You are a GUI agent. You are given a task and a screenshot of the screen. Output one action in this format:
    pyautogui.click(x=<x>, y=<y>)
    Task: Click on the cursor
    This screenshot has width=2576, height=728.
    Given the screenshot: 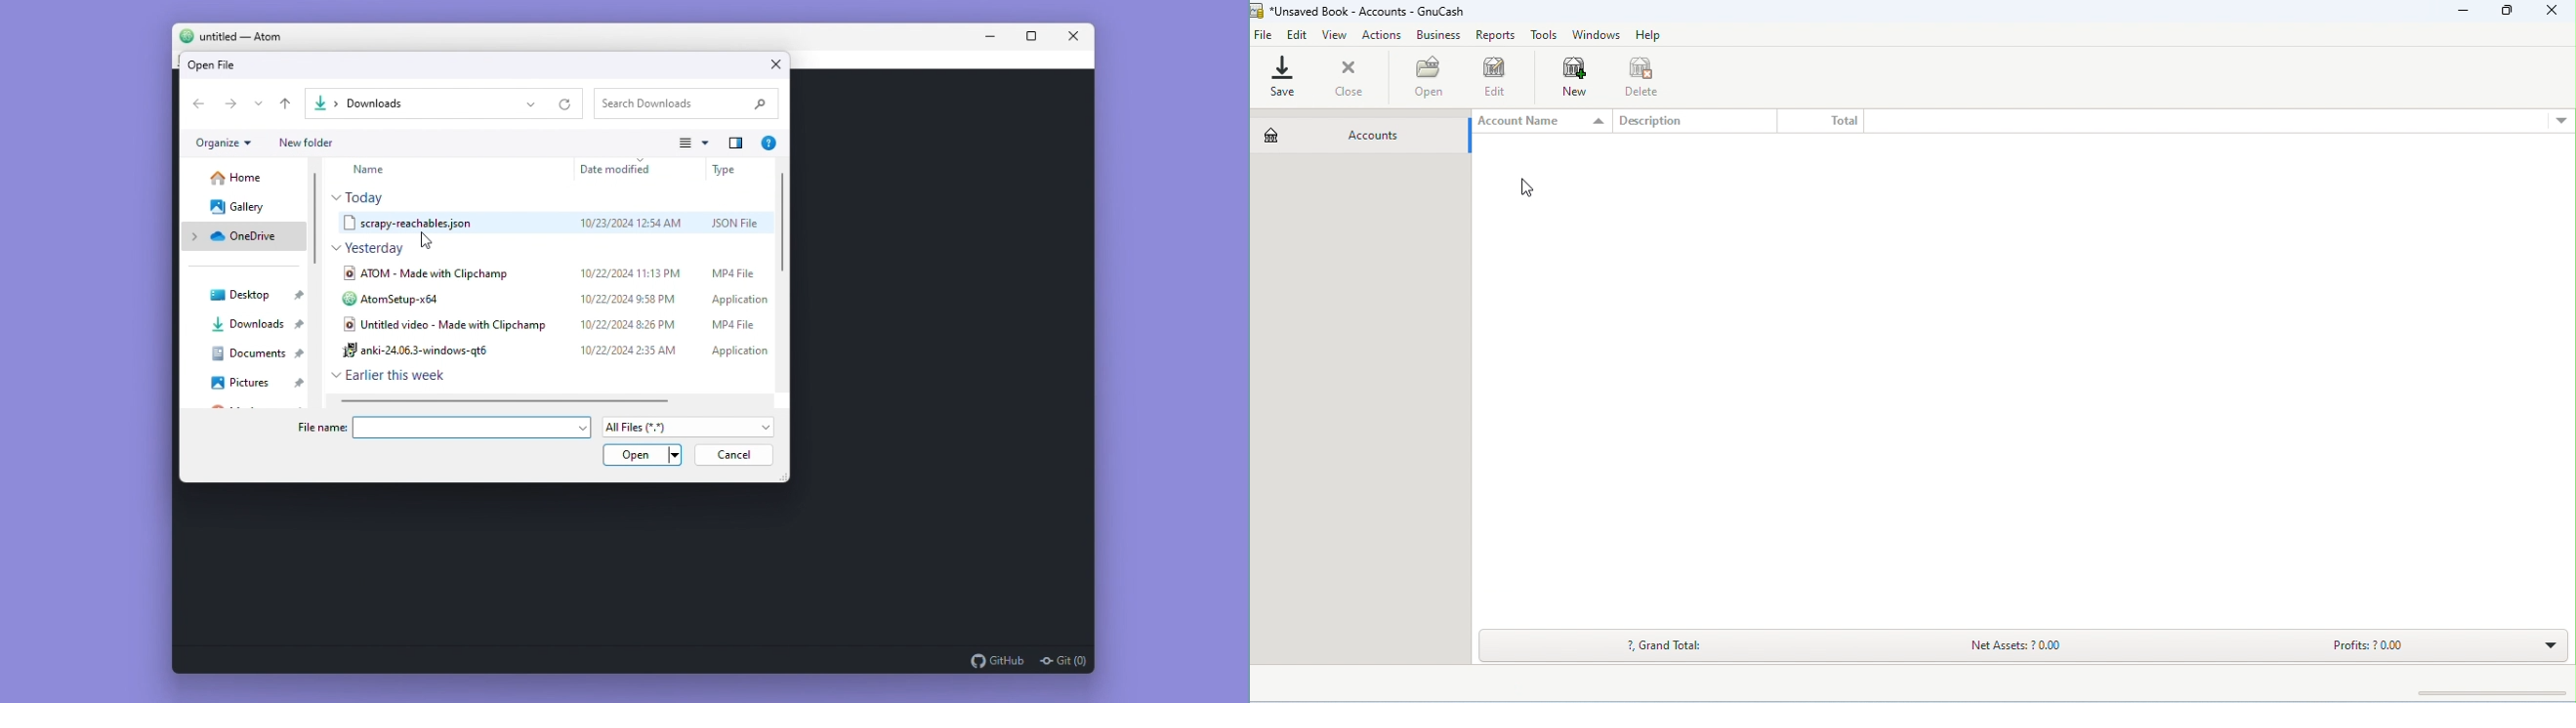 What is the action you would take?
    pyautogui.click(x=1525, y=188)
    